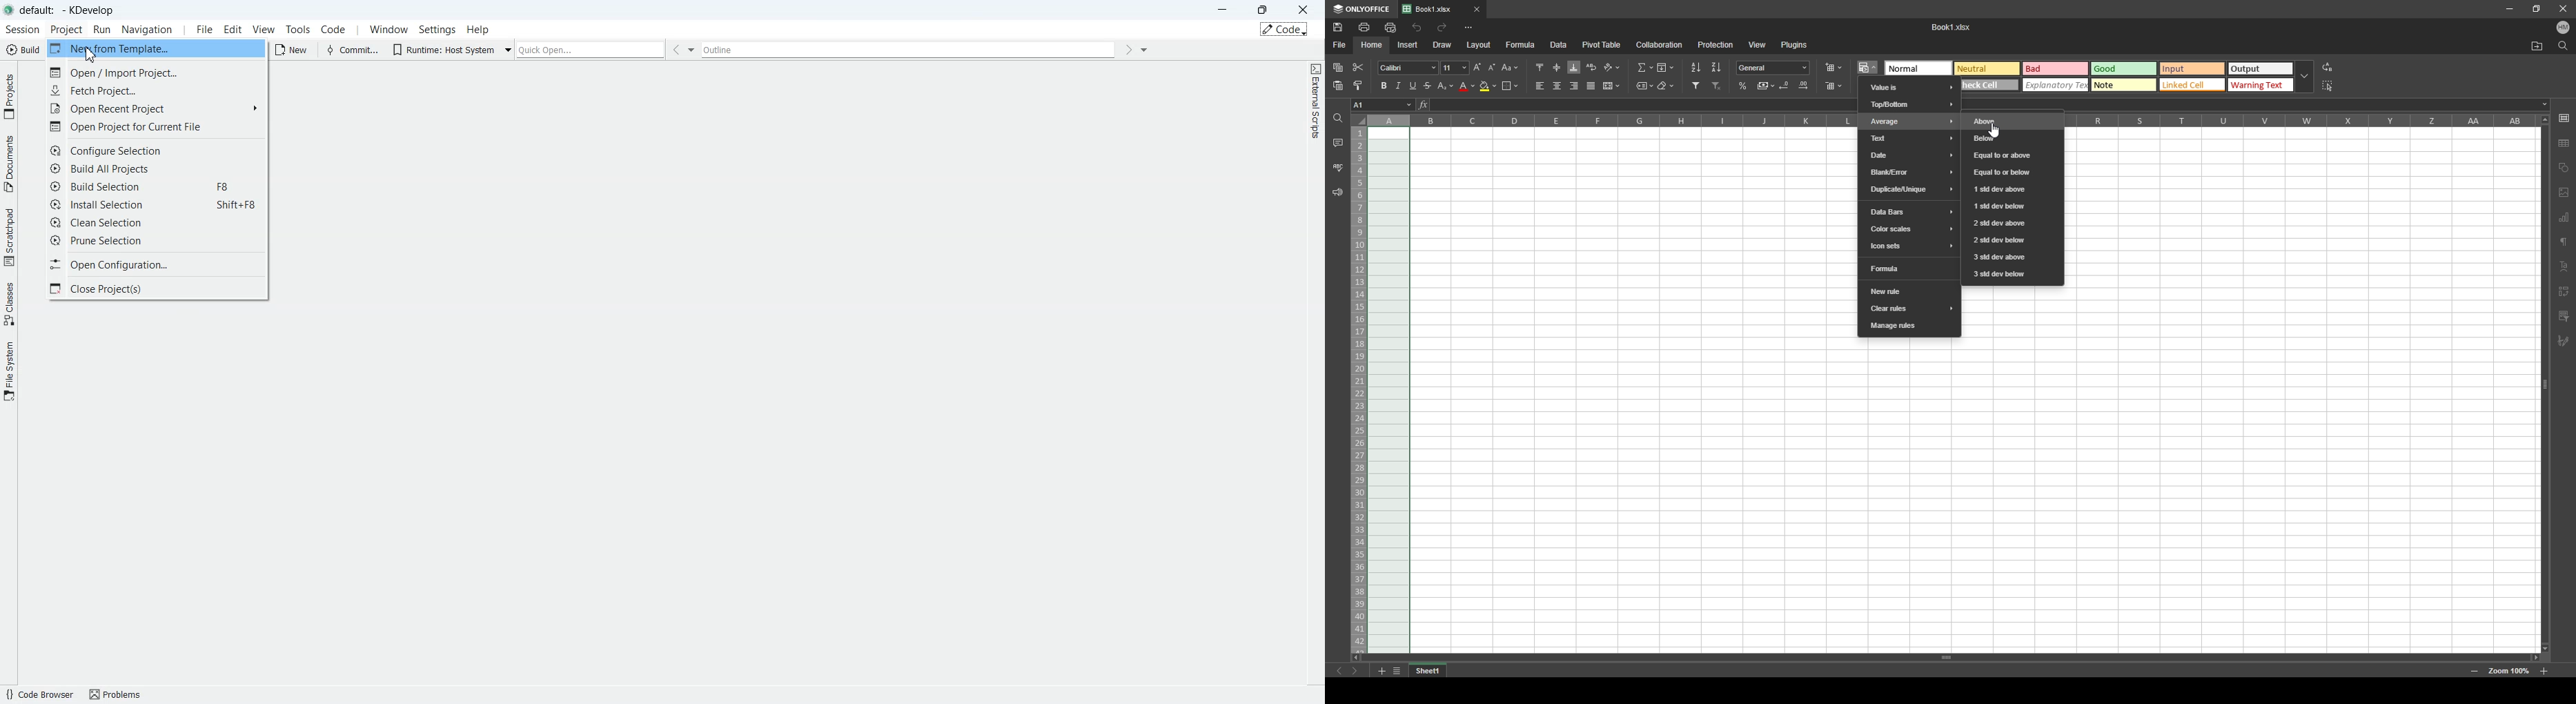 This screenshot has height=728, width=2576. Describe the element at coordinates (2566, 315) in the screenshot. I see `comment` at that location.